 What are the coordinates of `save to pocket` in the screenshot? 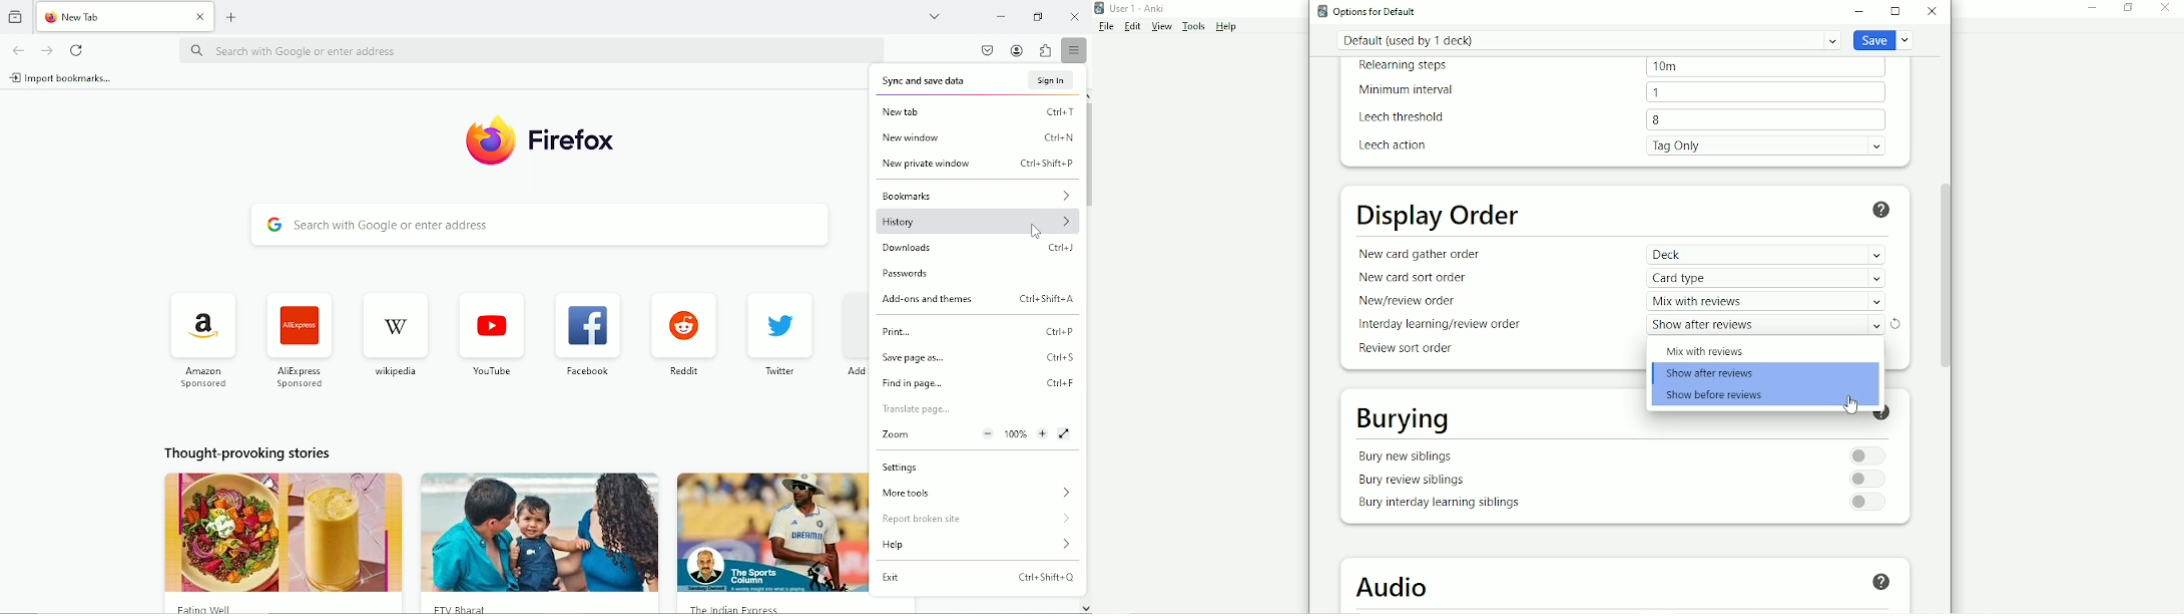 It's located at (985, 49).